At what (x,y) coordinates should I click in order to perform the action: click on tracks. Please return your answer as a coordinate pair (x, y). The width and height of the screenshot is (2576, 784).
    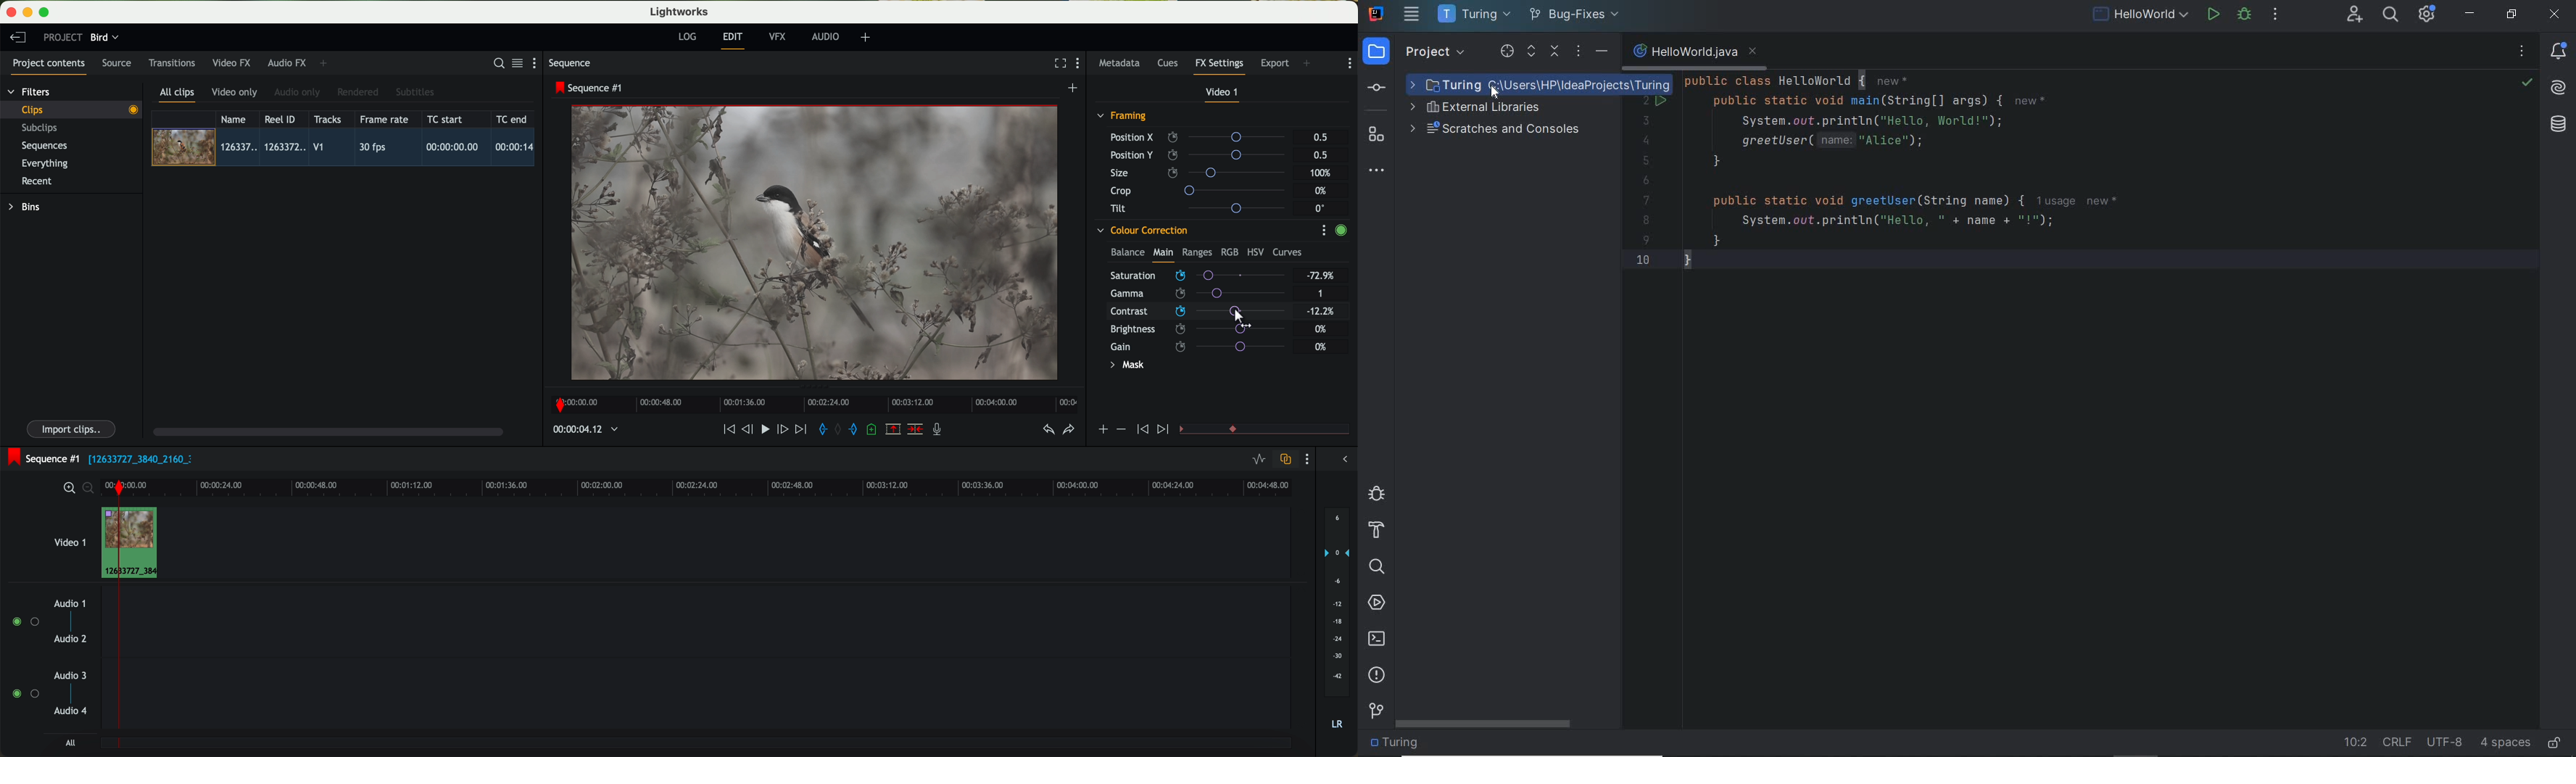
    Looking at the image, I should click on (326, 120).